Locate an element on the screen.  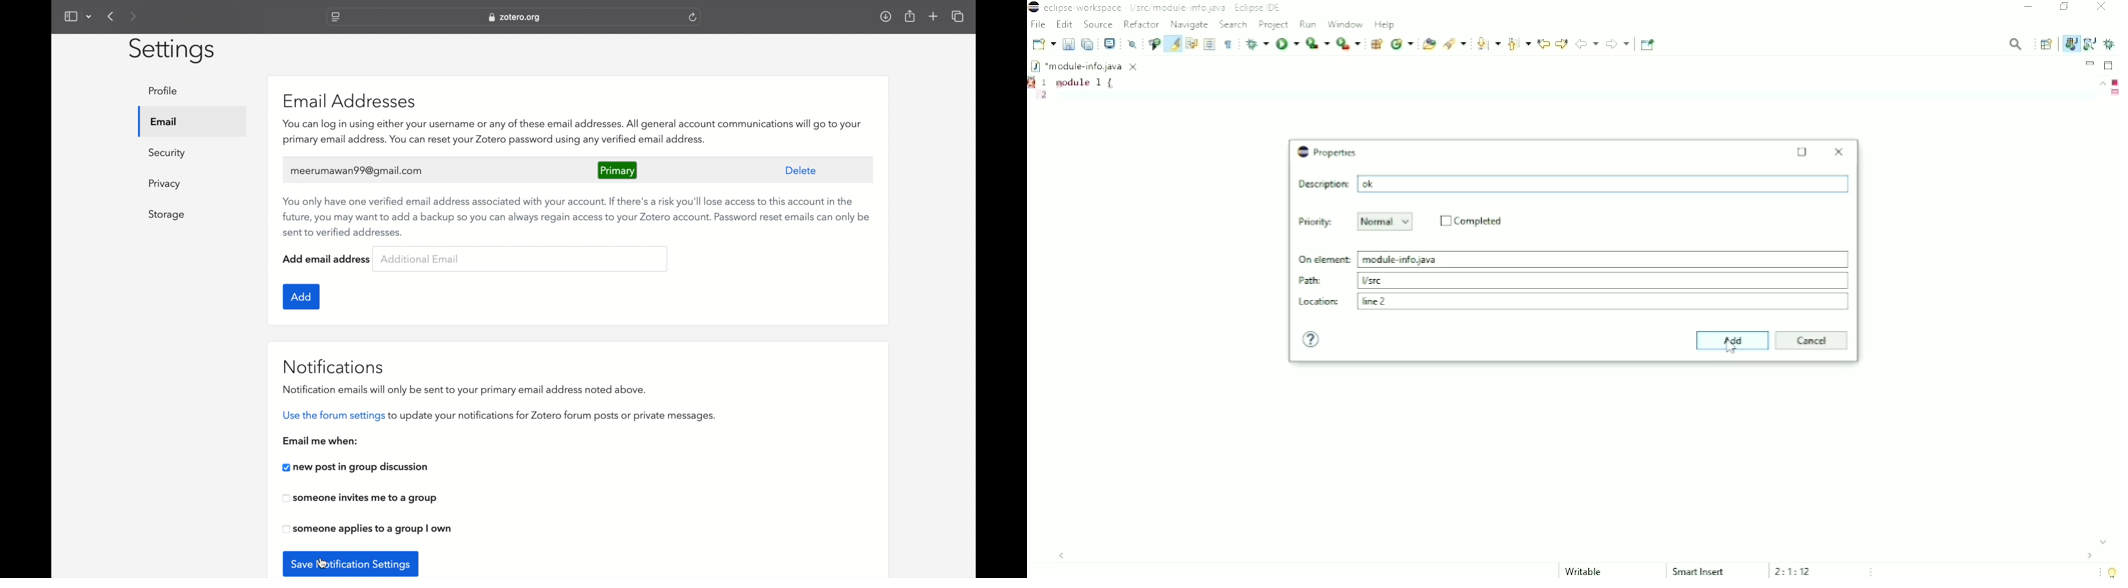
Search is located at coordinates (1455, 44).